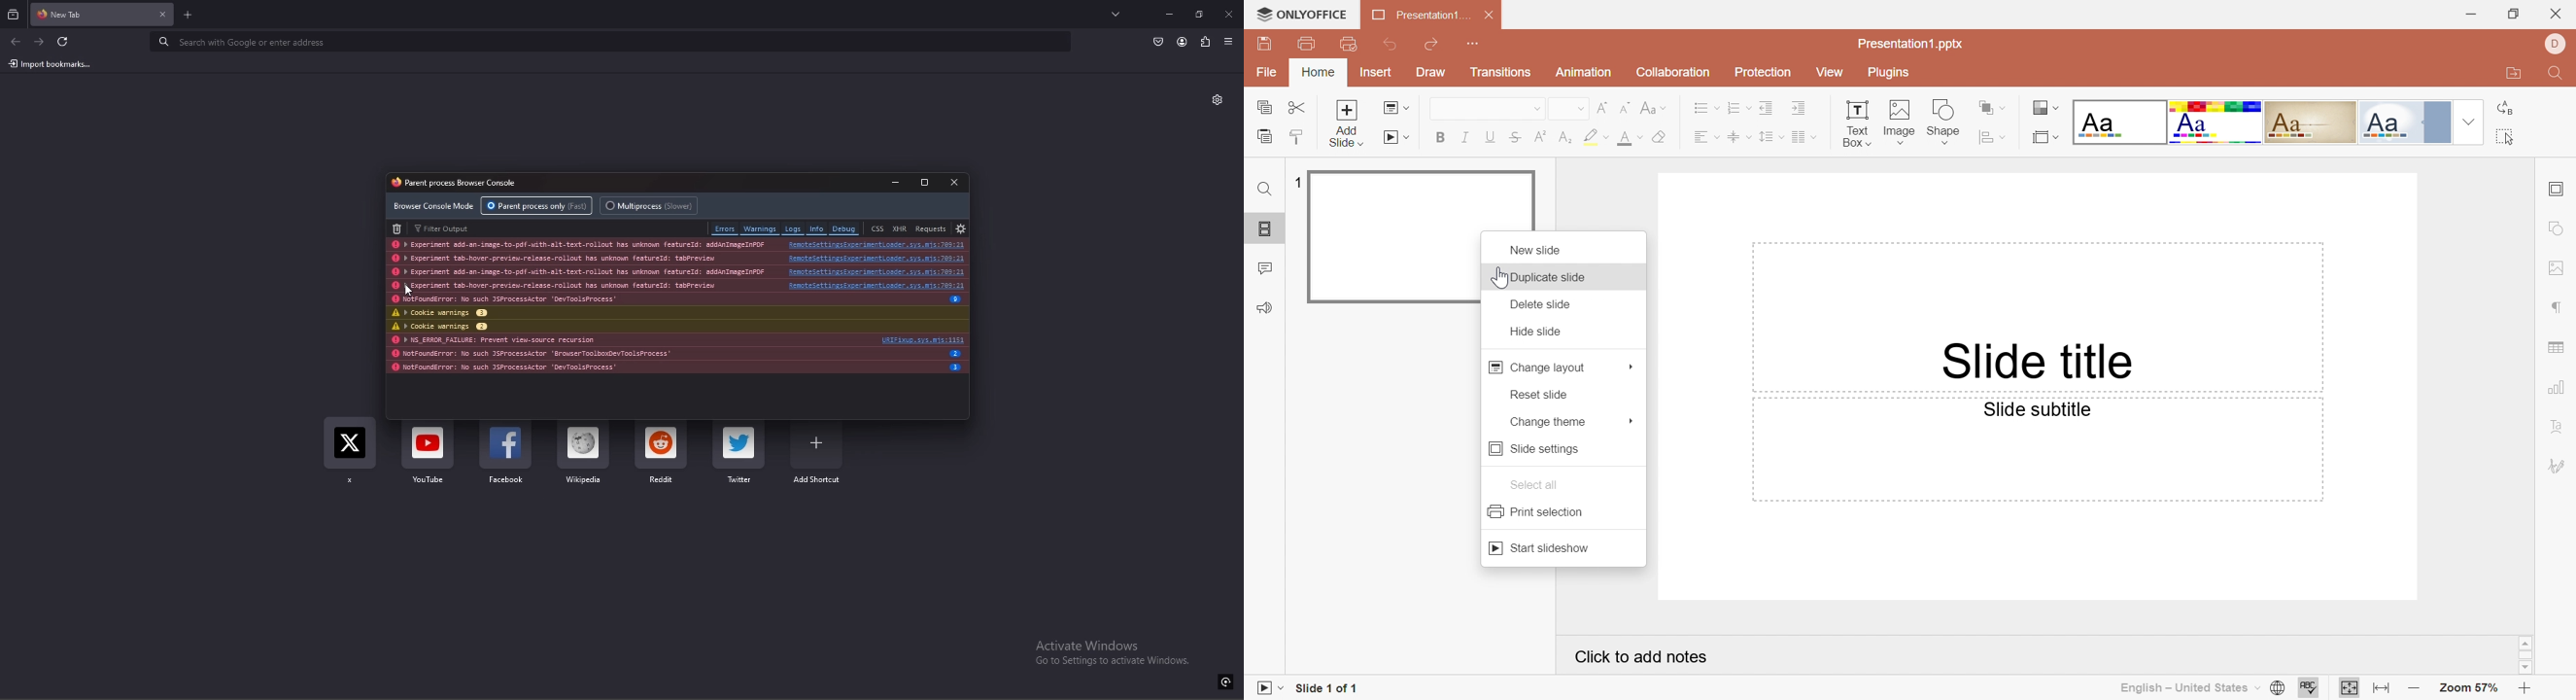 The width and height of the screenshot is (2576, 700). Describe the element at coordinates (1554, 277) in the screenshot. I see `Duplicate side` at that location.